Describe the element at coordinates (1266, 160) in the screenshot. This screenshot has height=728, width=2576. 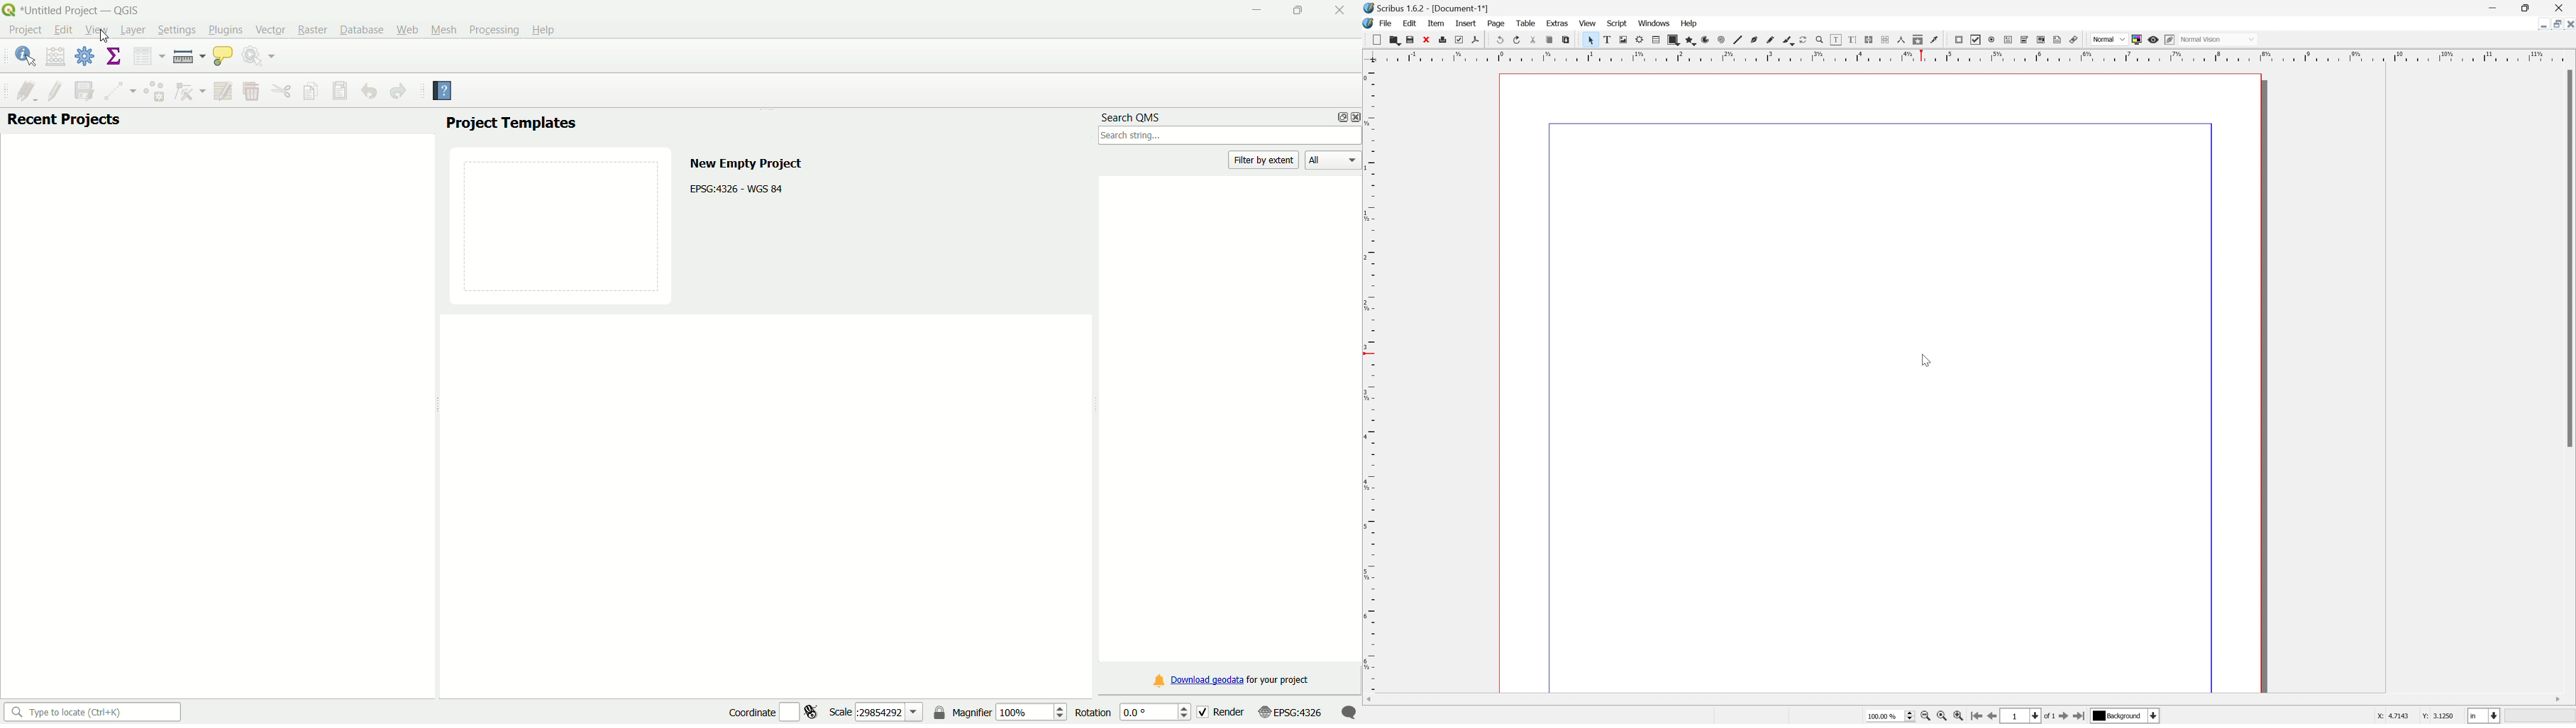
I see `filter` at that location.